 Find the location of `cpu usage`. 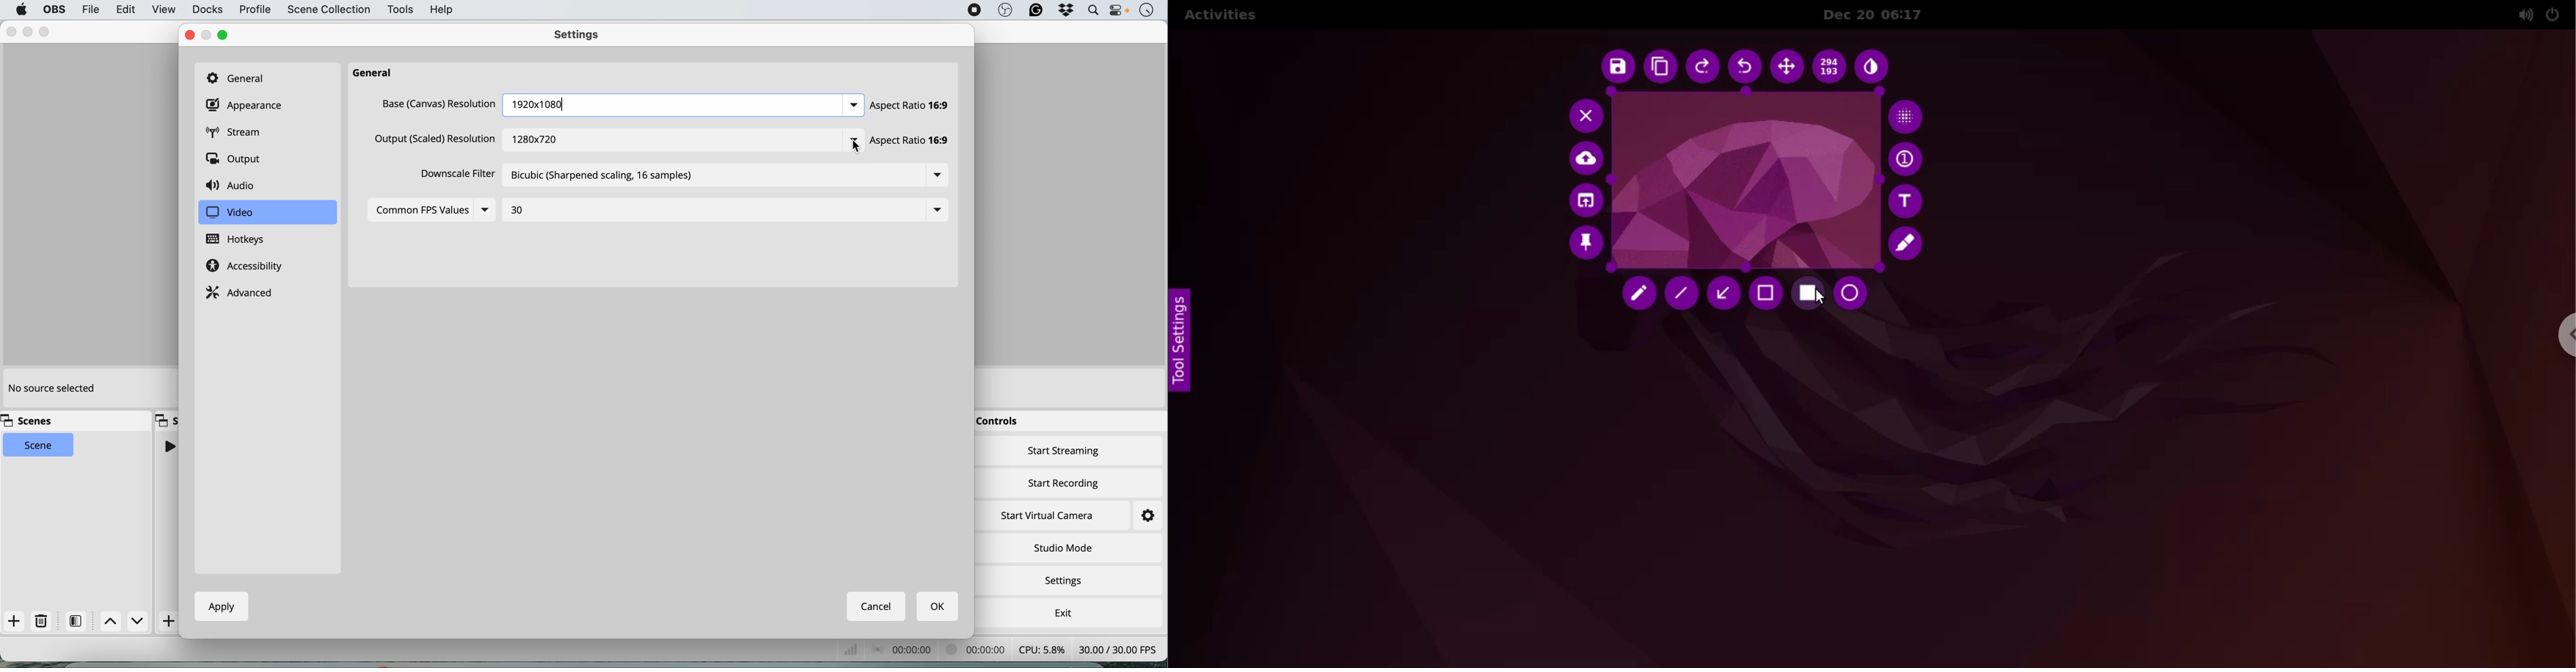

cpu usage is located at coordinates (905, 649).